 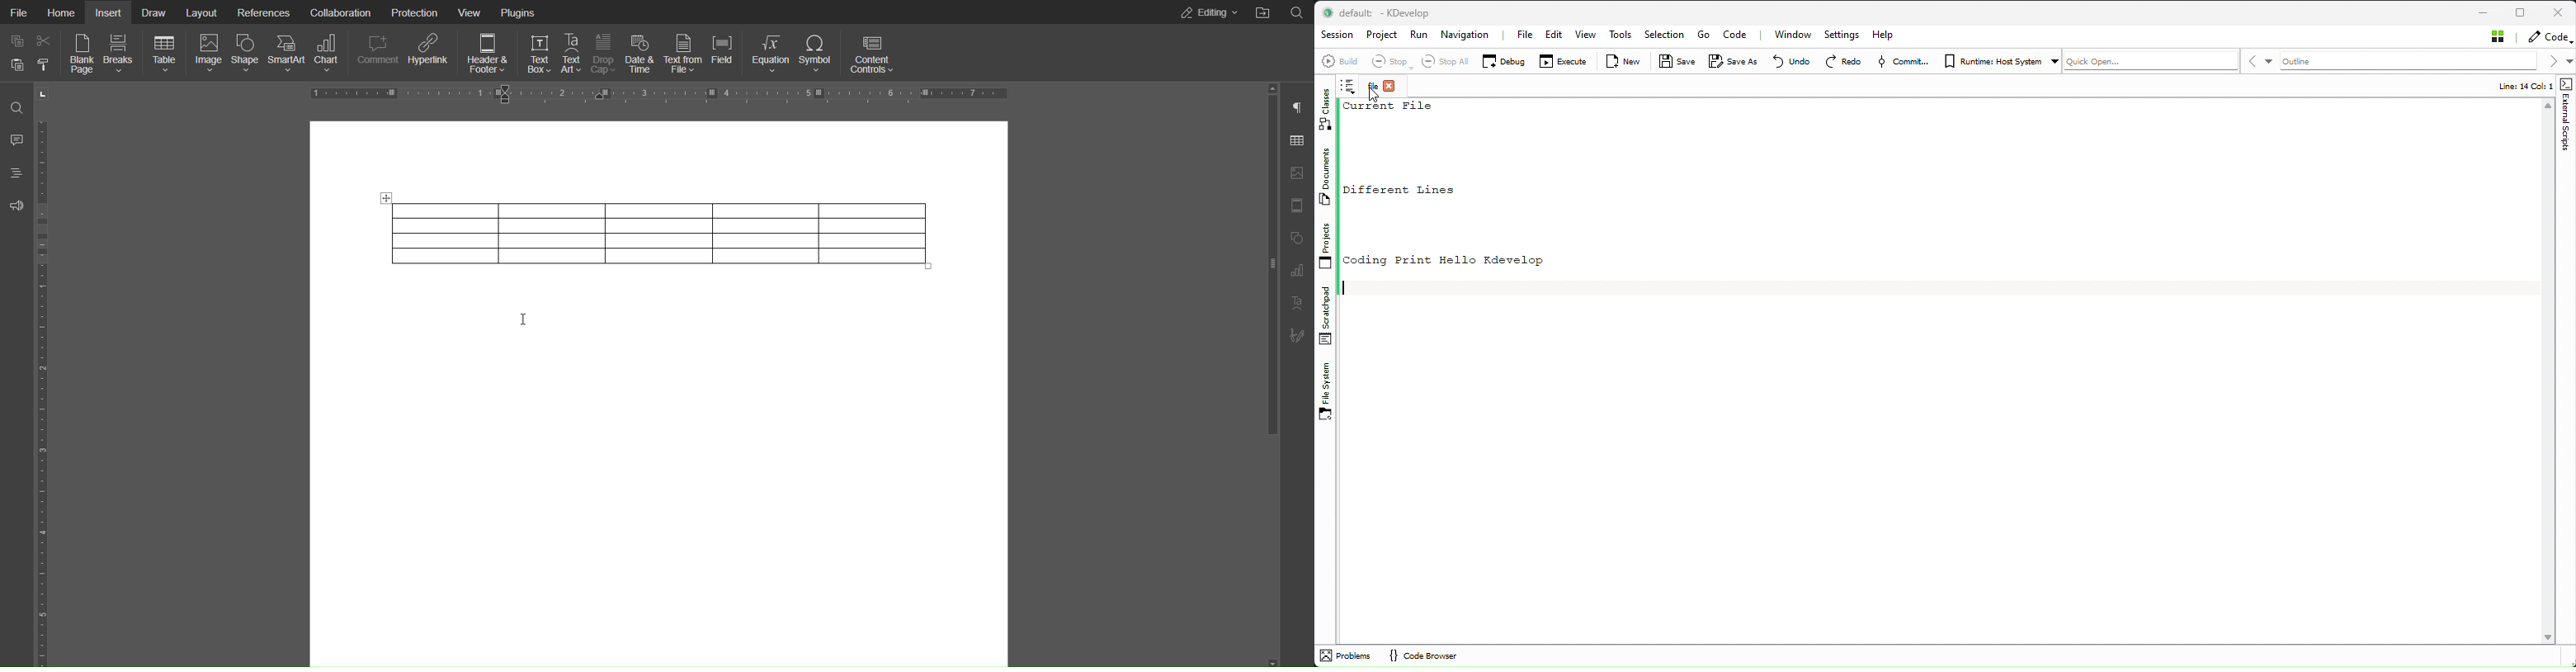 I want to click on Table, so click(x=166, y=54).